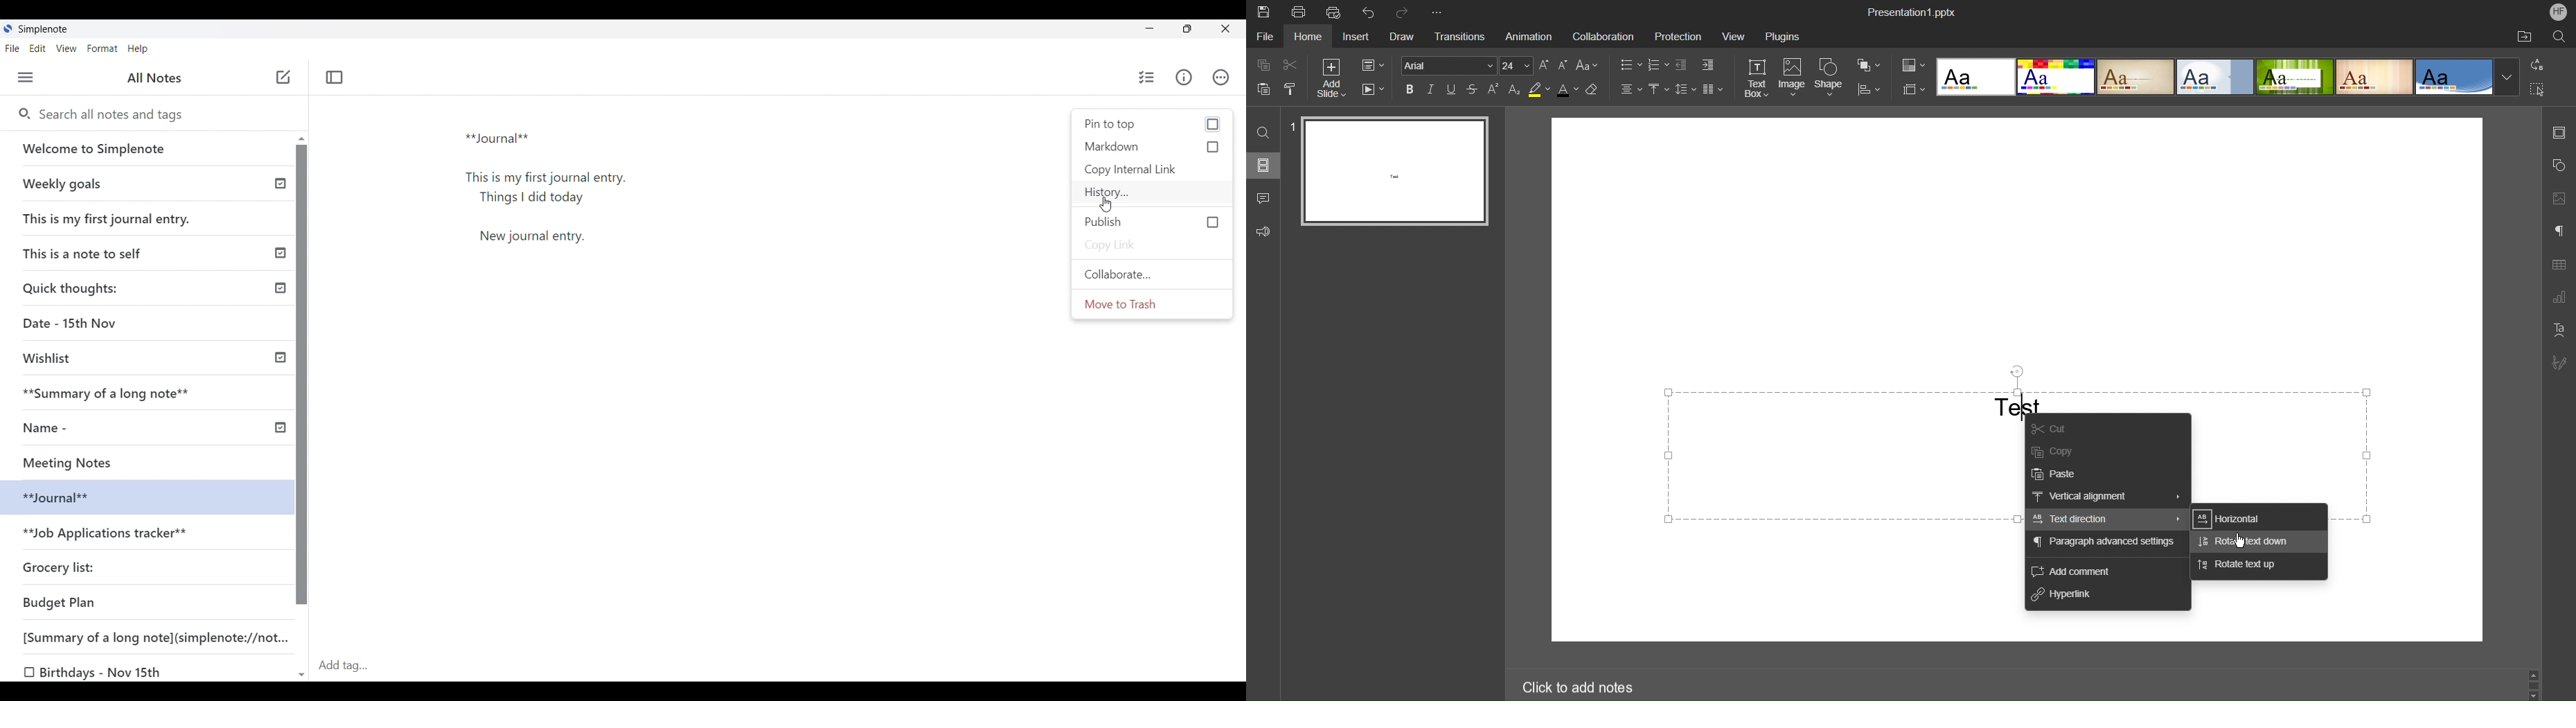 The width and height of the screenshot is (2576, 728). What do you see at coordinates (154, 78) in the screenshot?
I see `Title of left panel` at bounding box center [154, 78].